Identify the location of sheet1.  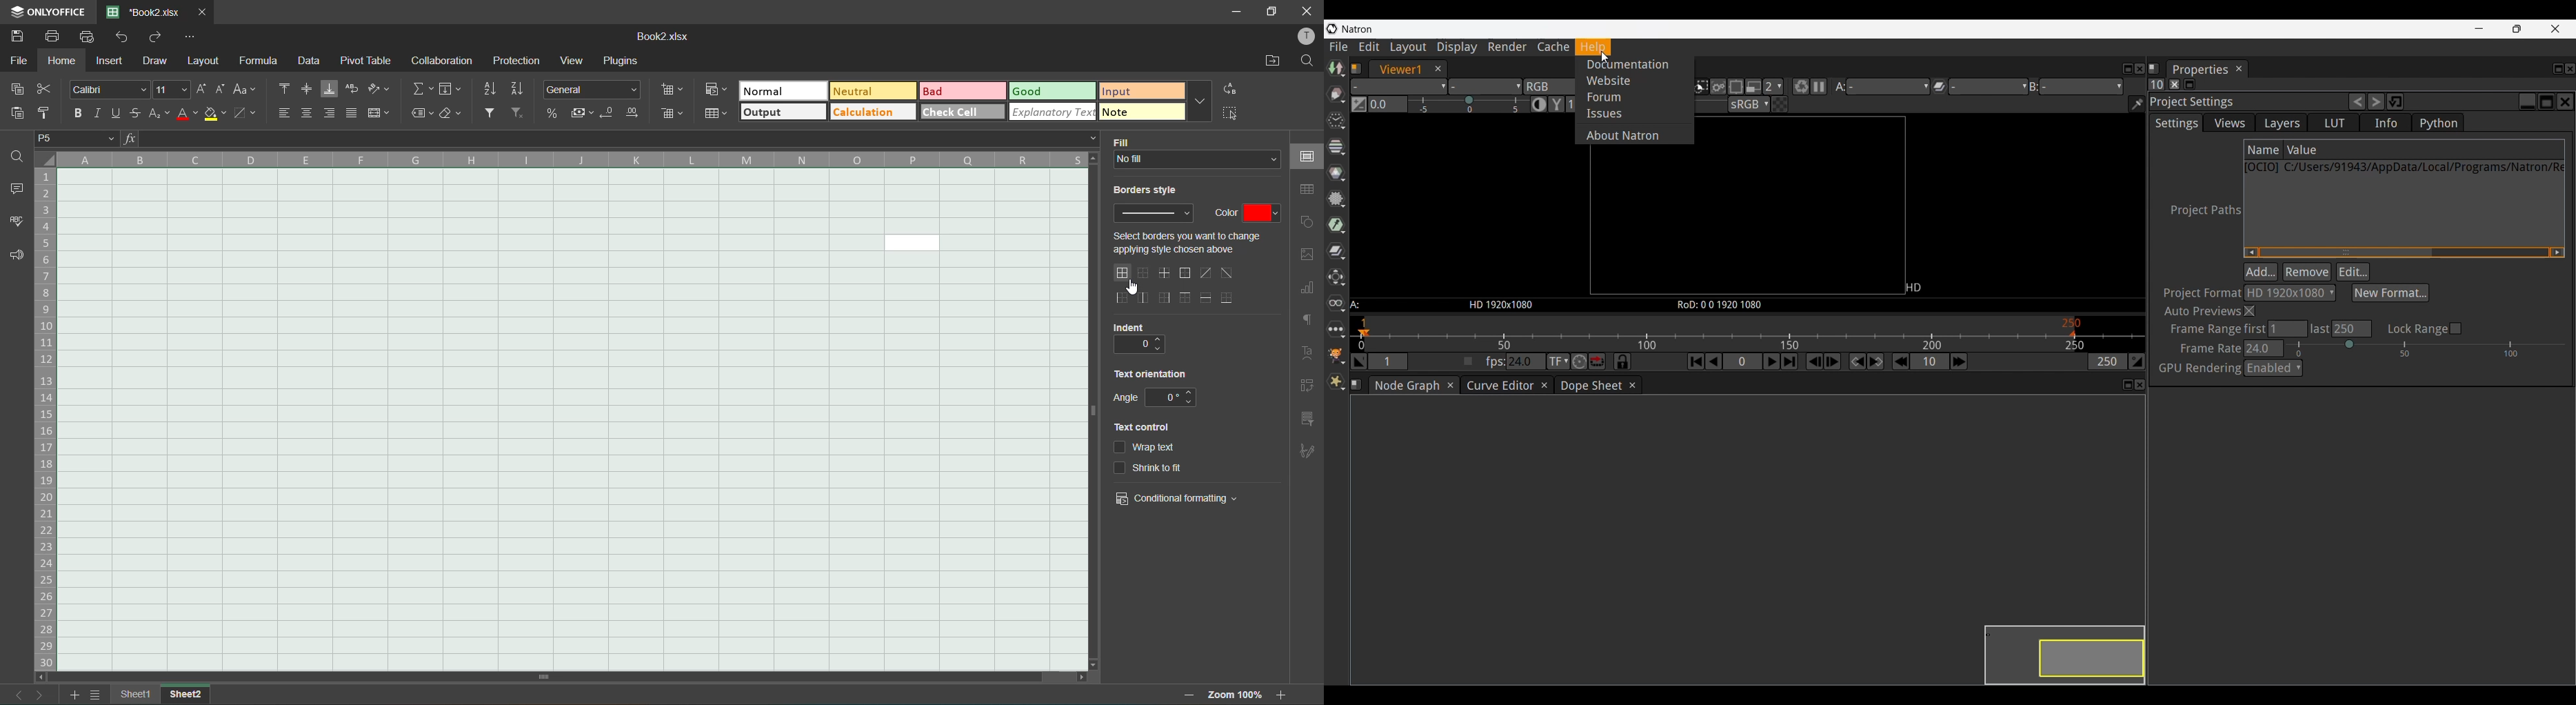
(134, 693).